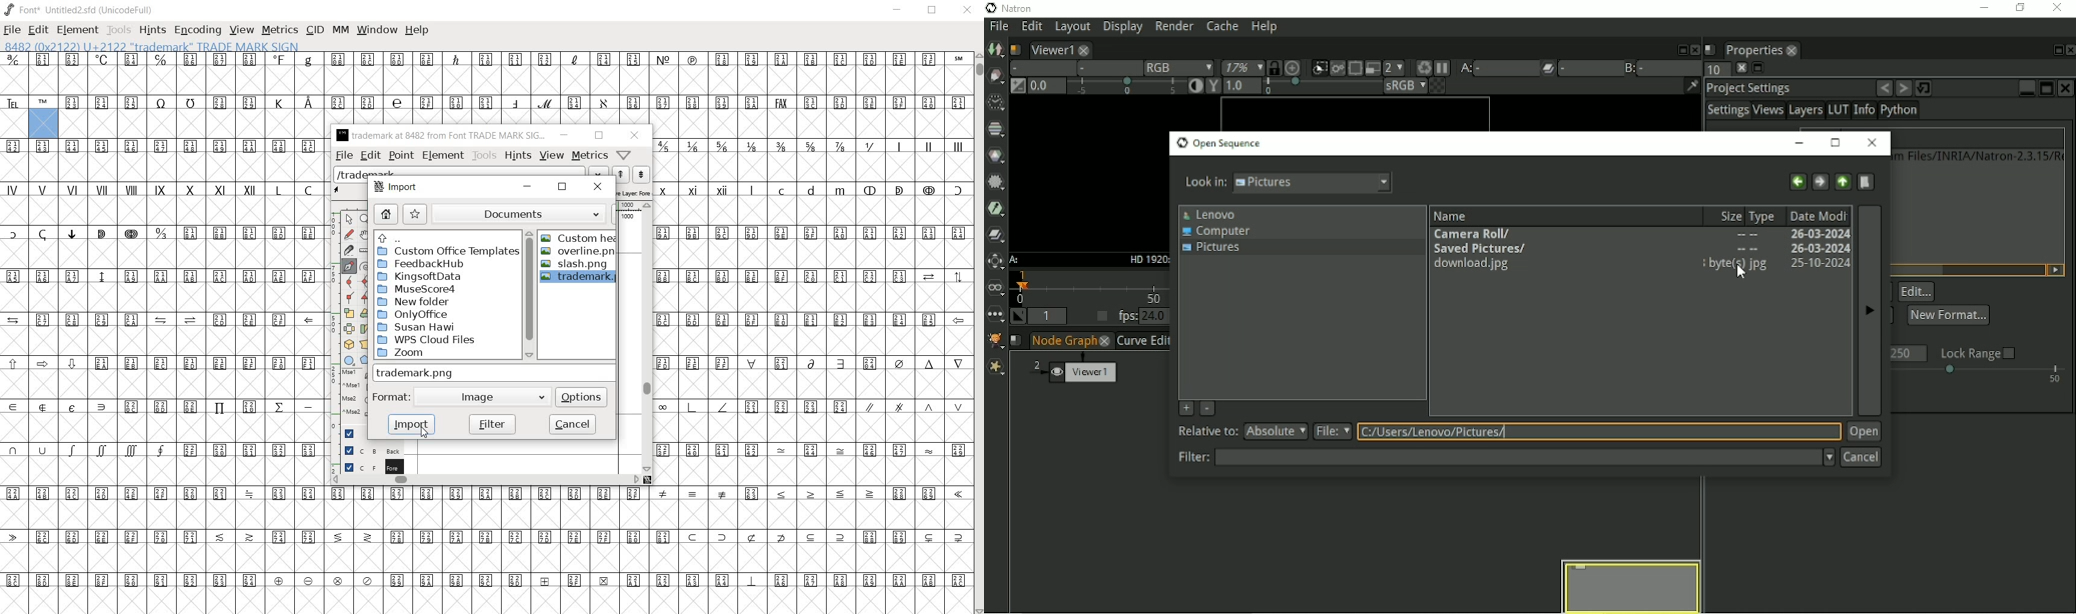 The width and height of the screenshot is (2100, 616). I want to click on Open sequence, so click(1219, 143).